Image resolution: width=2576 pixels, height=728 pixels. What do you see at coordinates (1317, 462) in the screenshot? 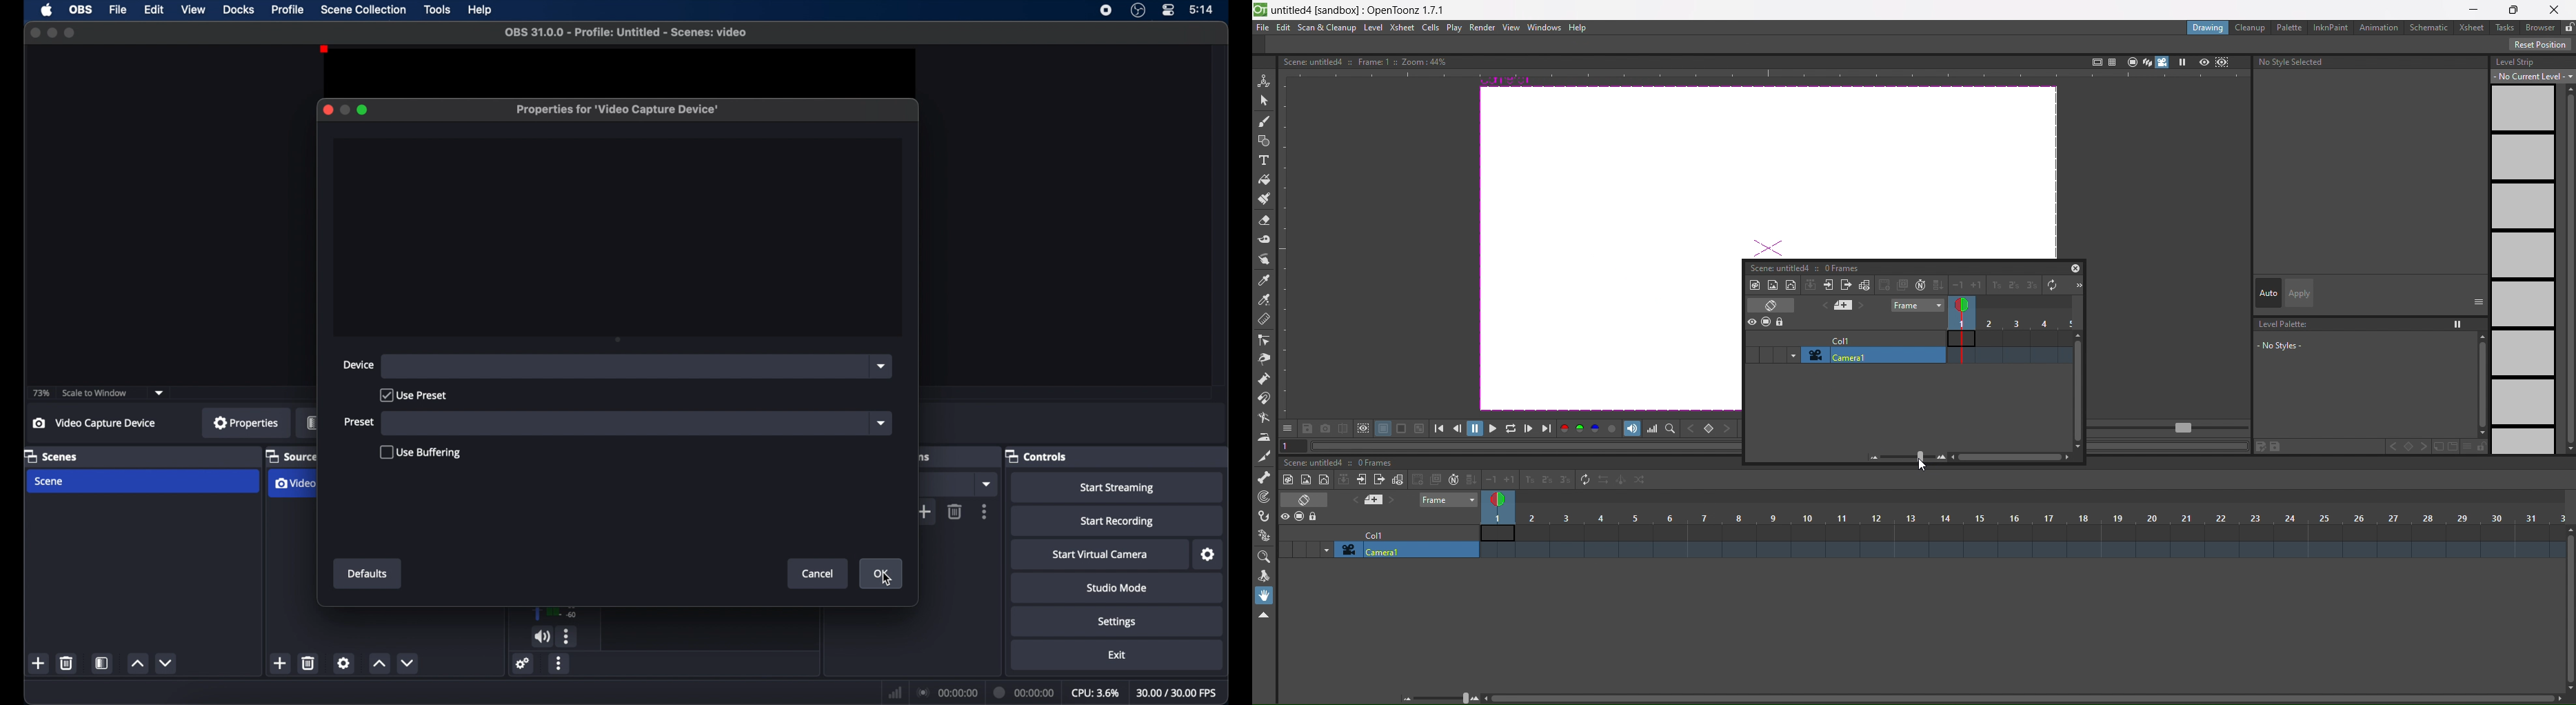
I see `scene: untitled4` at bounding box center [1317, 462].